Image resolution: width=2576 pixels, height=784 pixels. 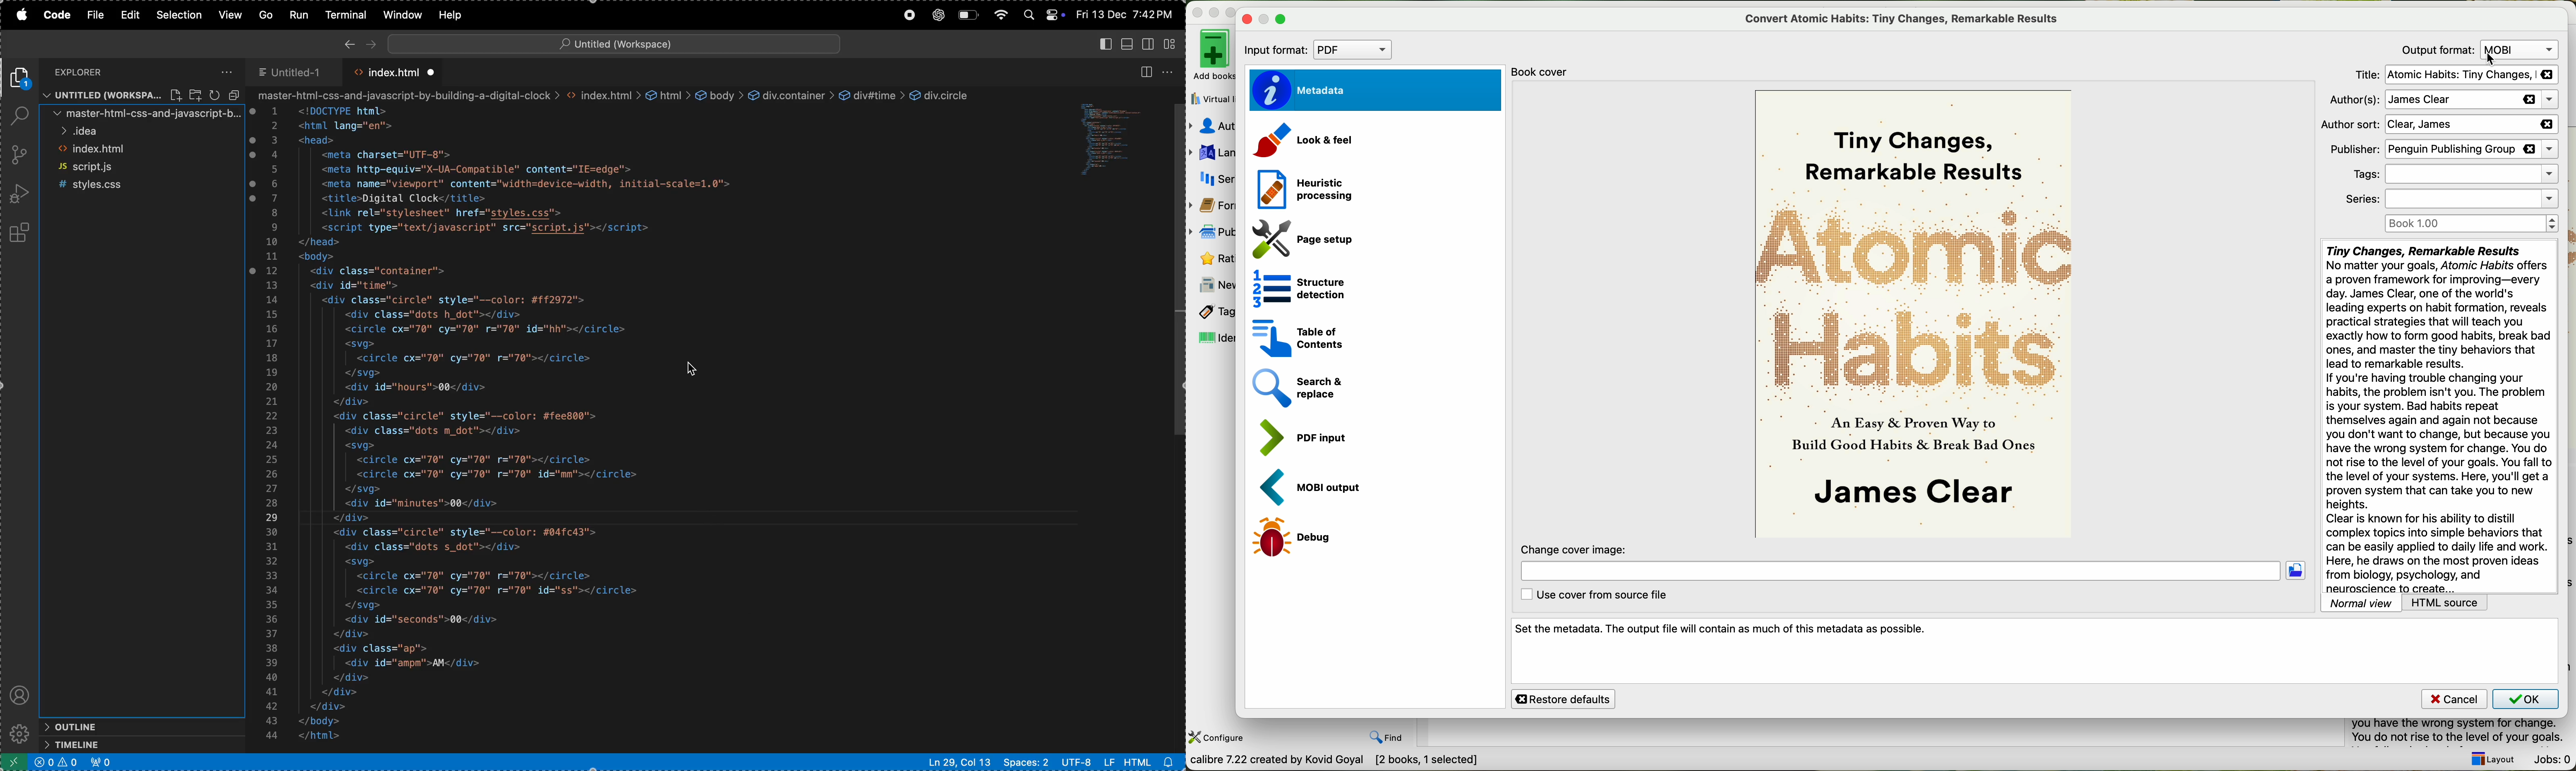 I want to click on title, so click(x=2454, y=74).